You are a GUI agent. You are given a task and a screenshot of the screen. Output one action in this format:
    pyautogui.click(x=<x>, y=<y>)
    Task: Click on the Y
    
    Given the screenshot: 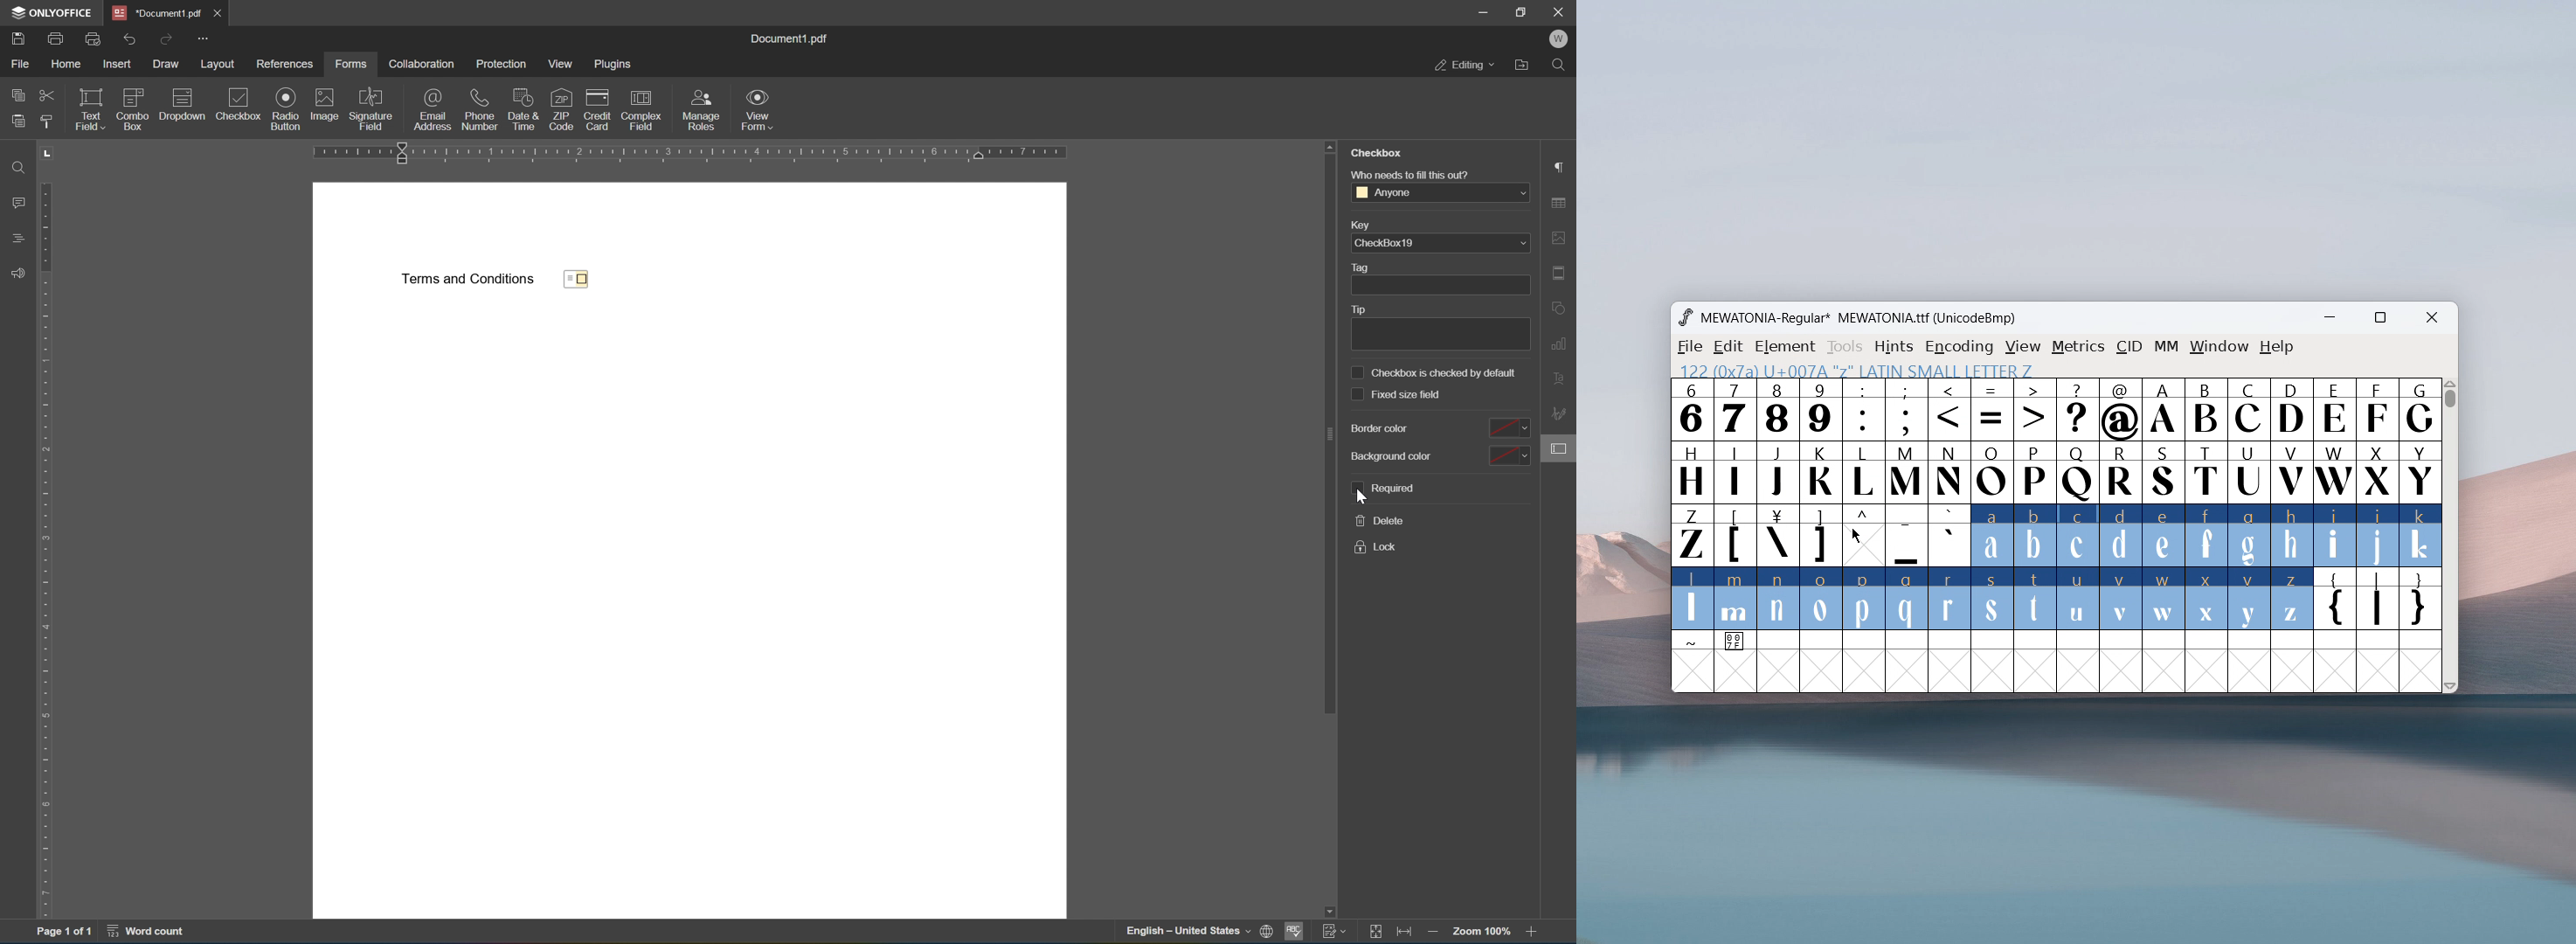 What is the action you would take?
    pyautogui.click(x=2420, y=471)
    